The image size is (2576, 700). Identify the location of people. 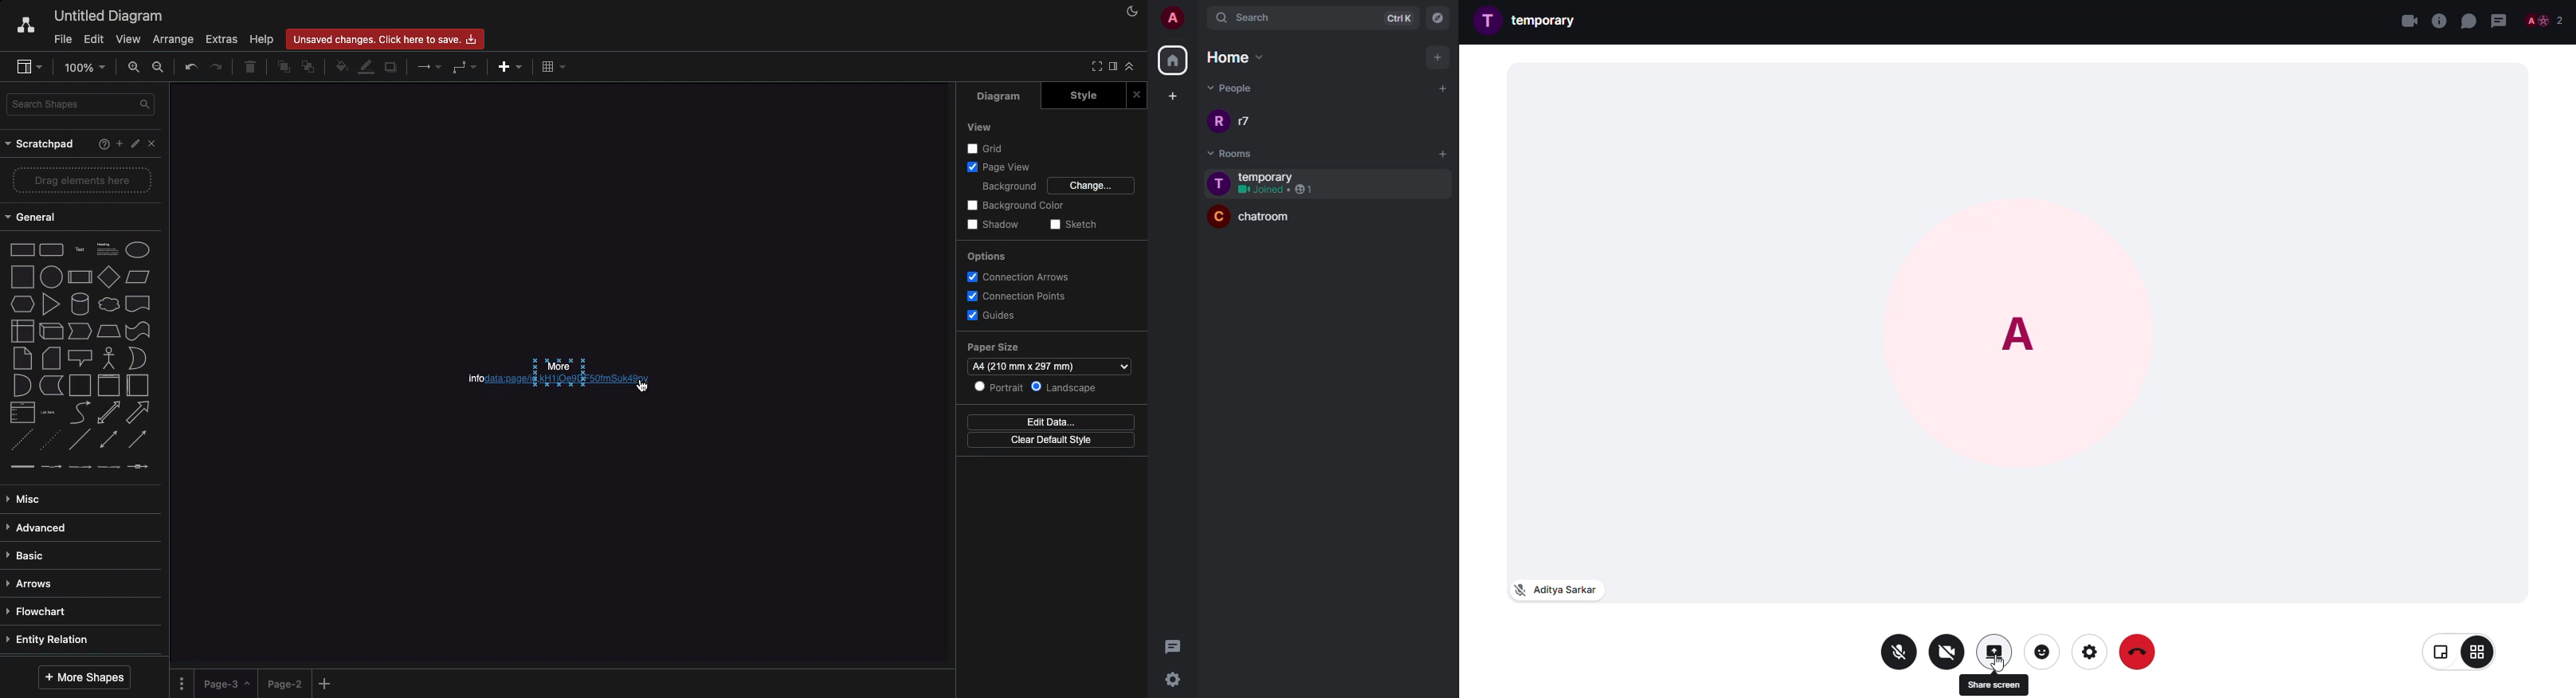
(1234, 86).